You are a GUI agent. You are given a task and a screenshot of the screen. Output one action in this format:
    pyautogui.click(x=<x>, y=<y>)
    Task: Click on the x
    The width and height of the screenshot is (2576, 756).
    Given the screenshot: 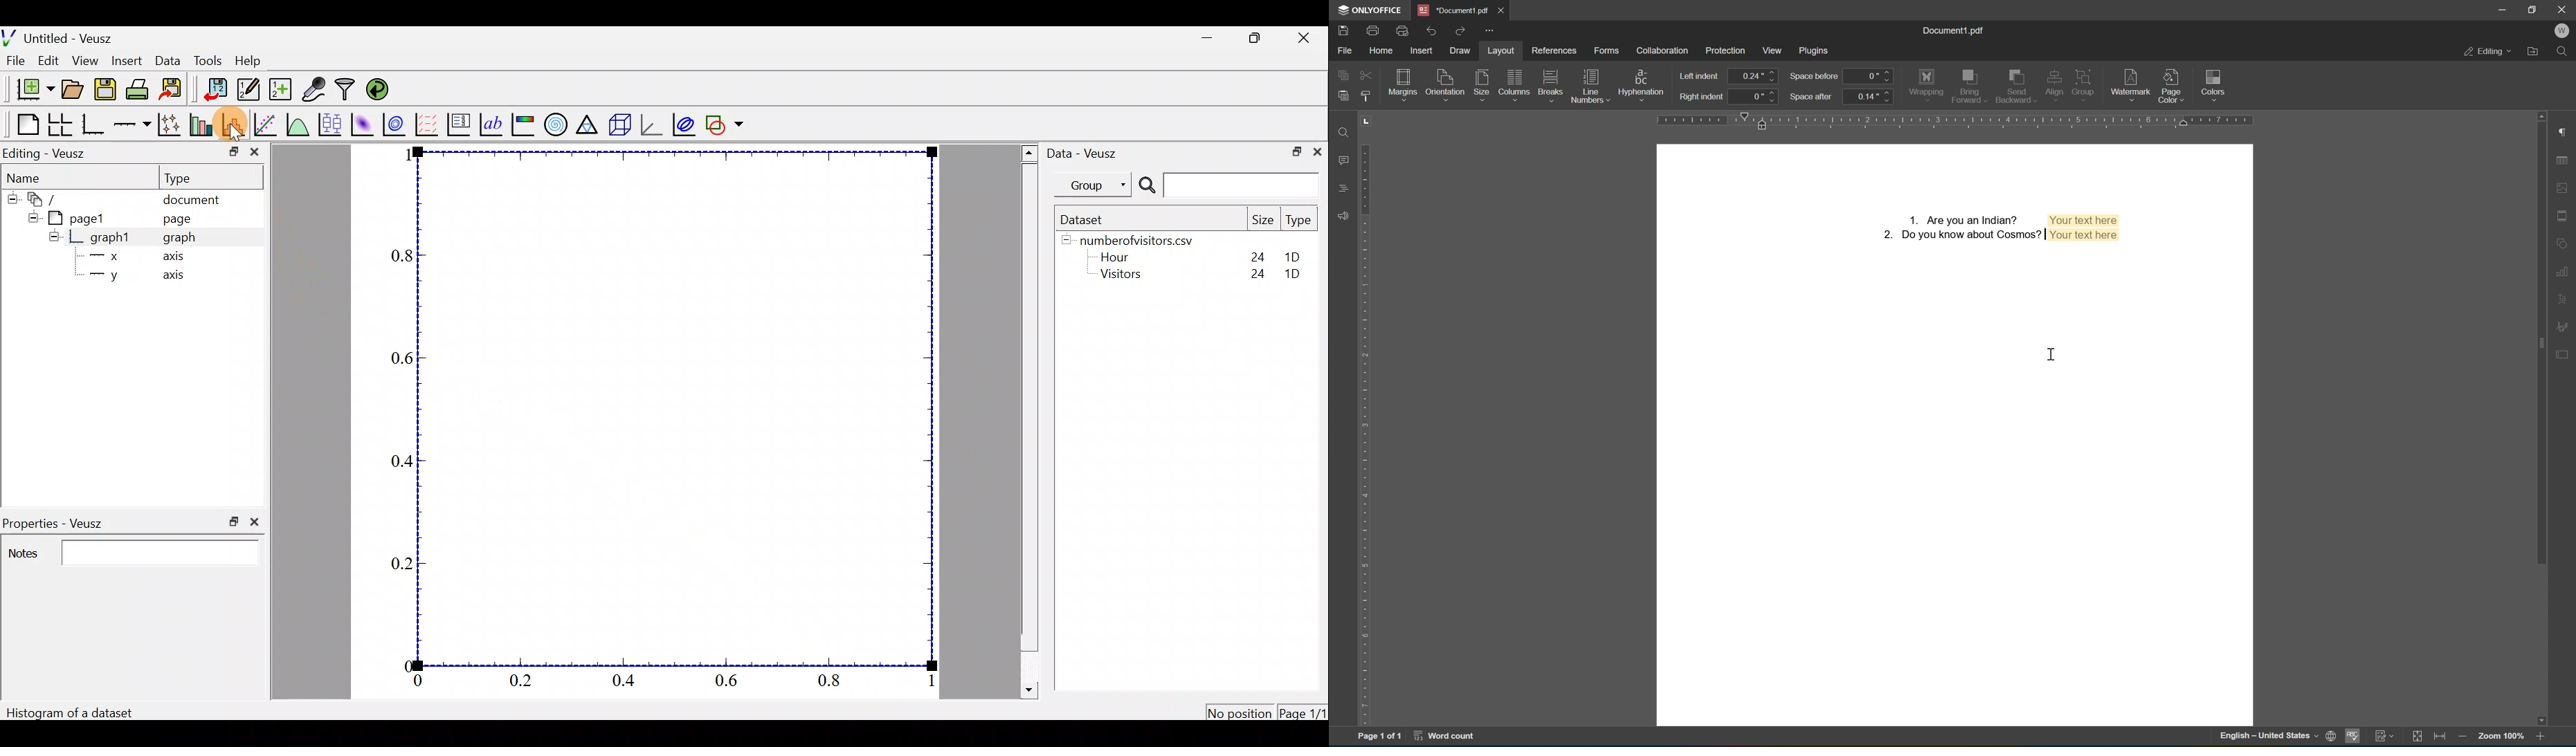 What is the action you would take?
    pyautogui.click(x=113, y=255)
    